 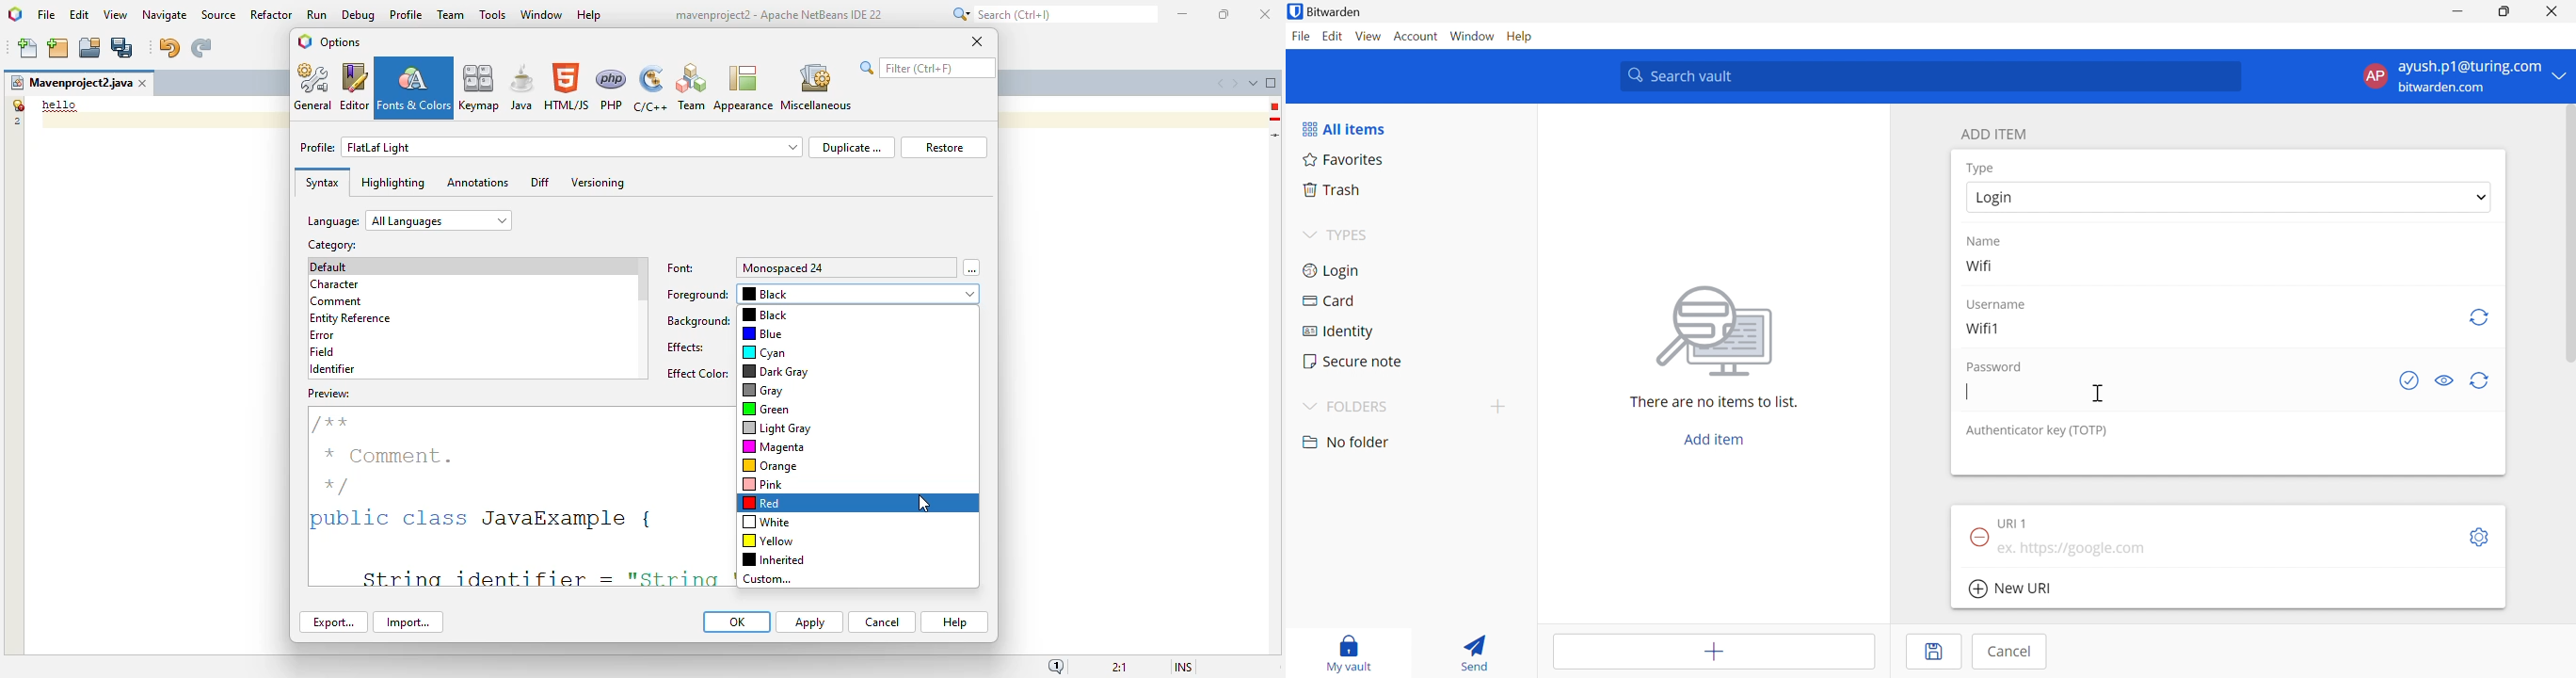 I want to click on TYPES, so click(x=1351, y=237).